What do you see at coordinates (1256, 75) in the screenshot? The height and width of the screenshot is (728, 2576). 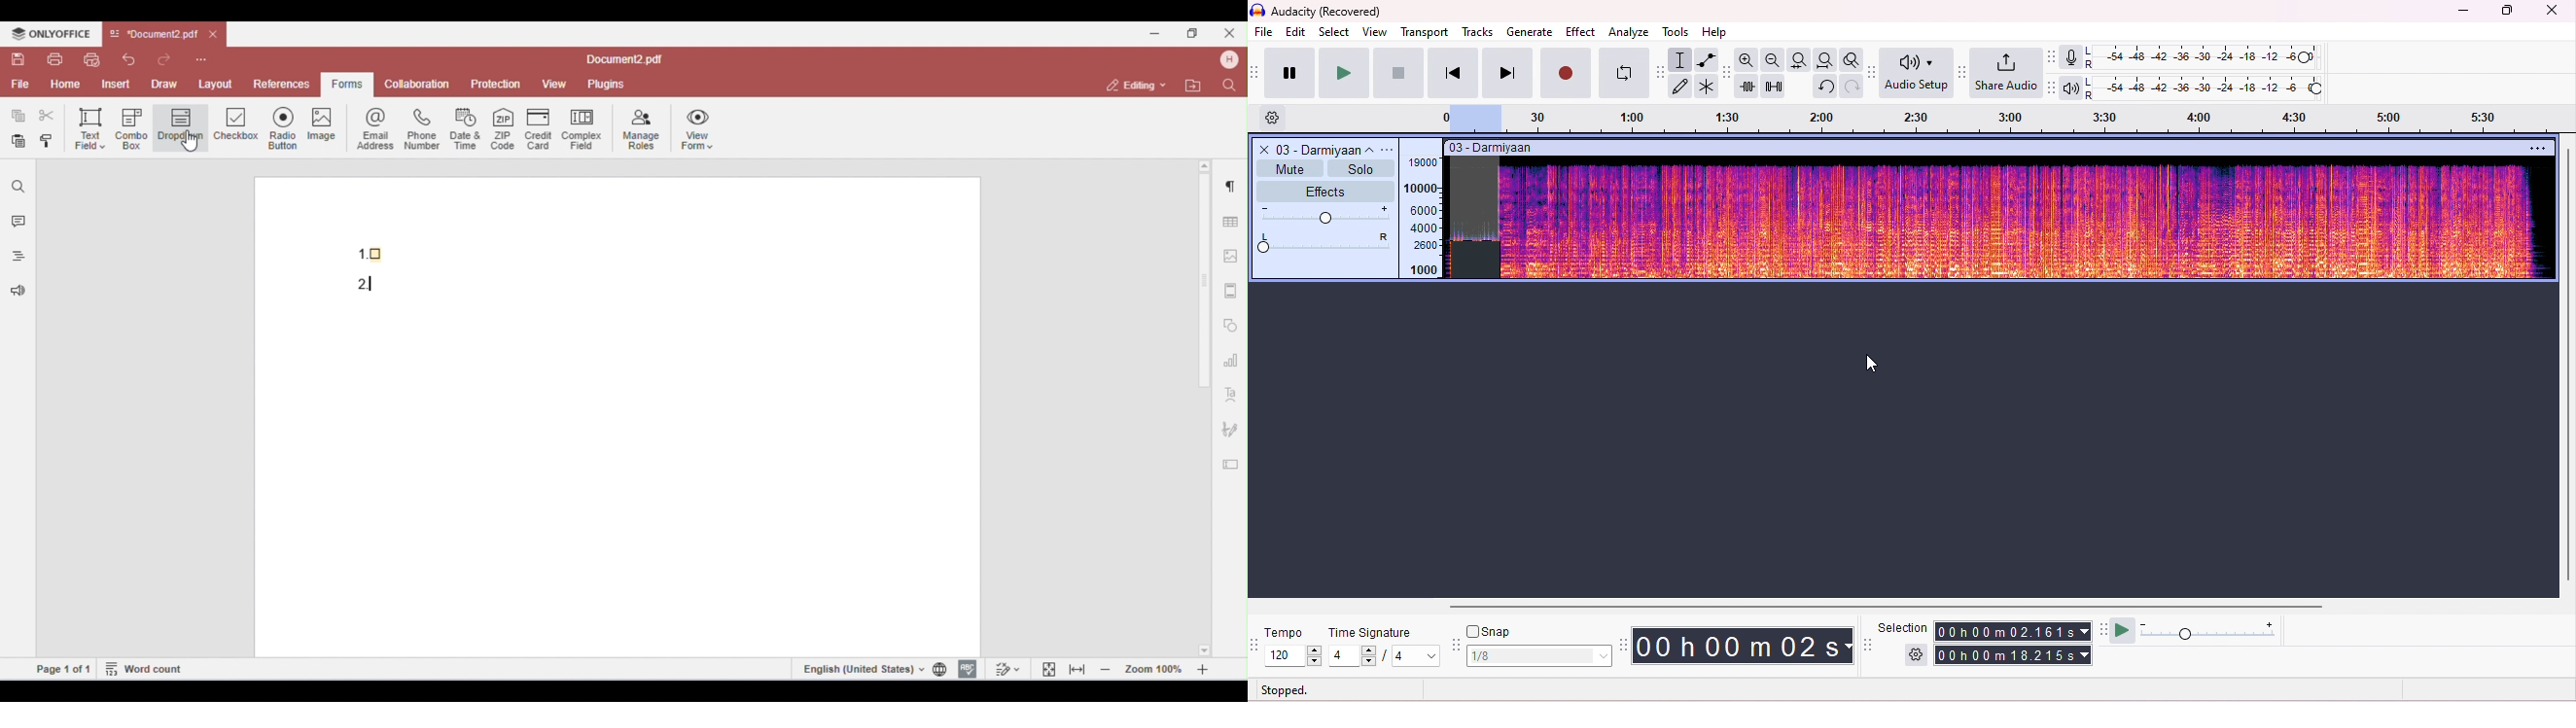 I see `transport toolbar` at bounding box center [1256, 75].